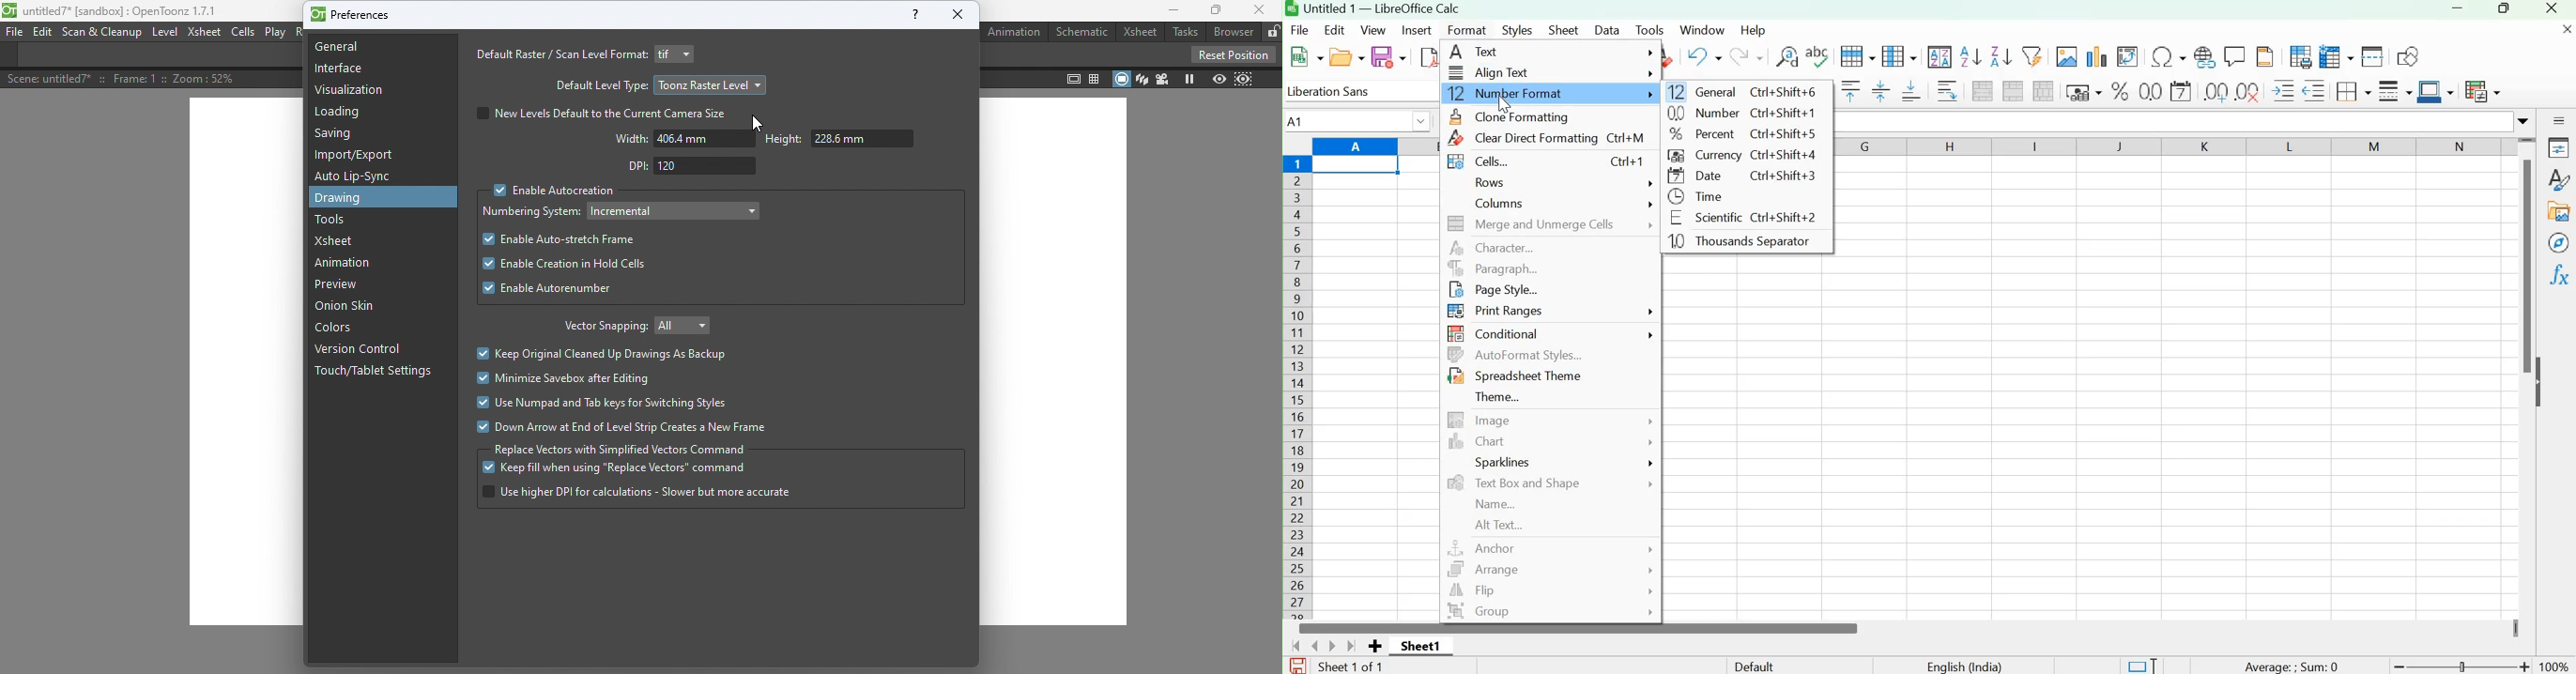 The image size is (2576, 700). I want to click on Format, so click(1468, 29).